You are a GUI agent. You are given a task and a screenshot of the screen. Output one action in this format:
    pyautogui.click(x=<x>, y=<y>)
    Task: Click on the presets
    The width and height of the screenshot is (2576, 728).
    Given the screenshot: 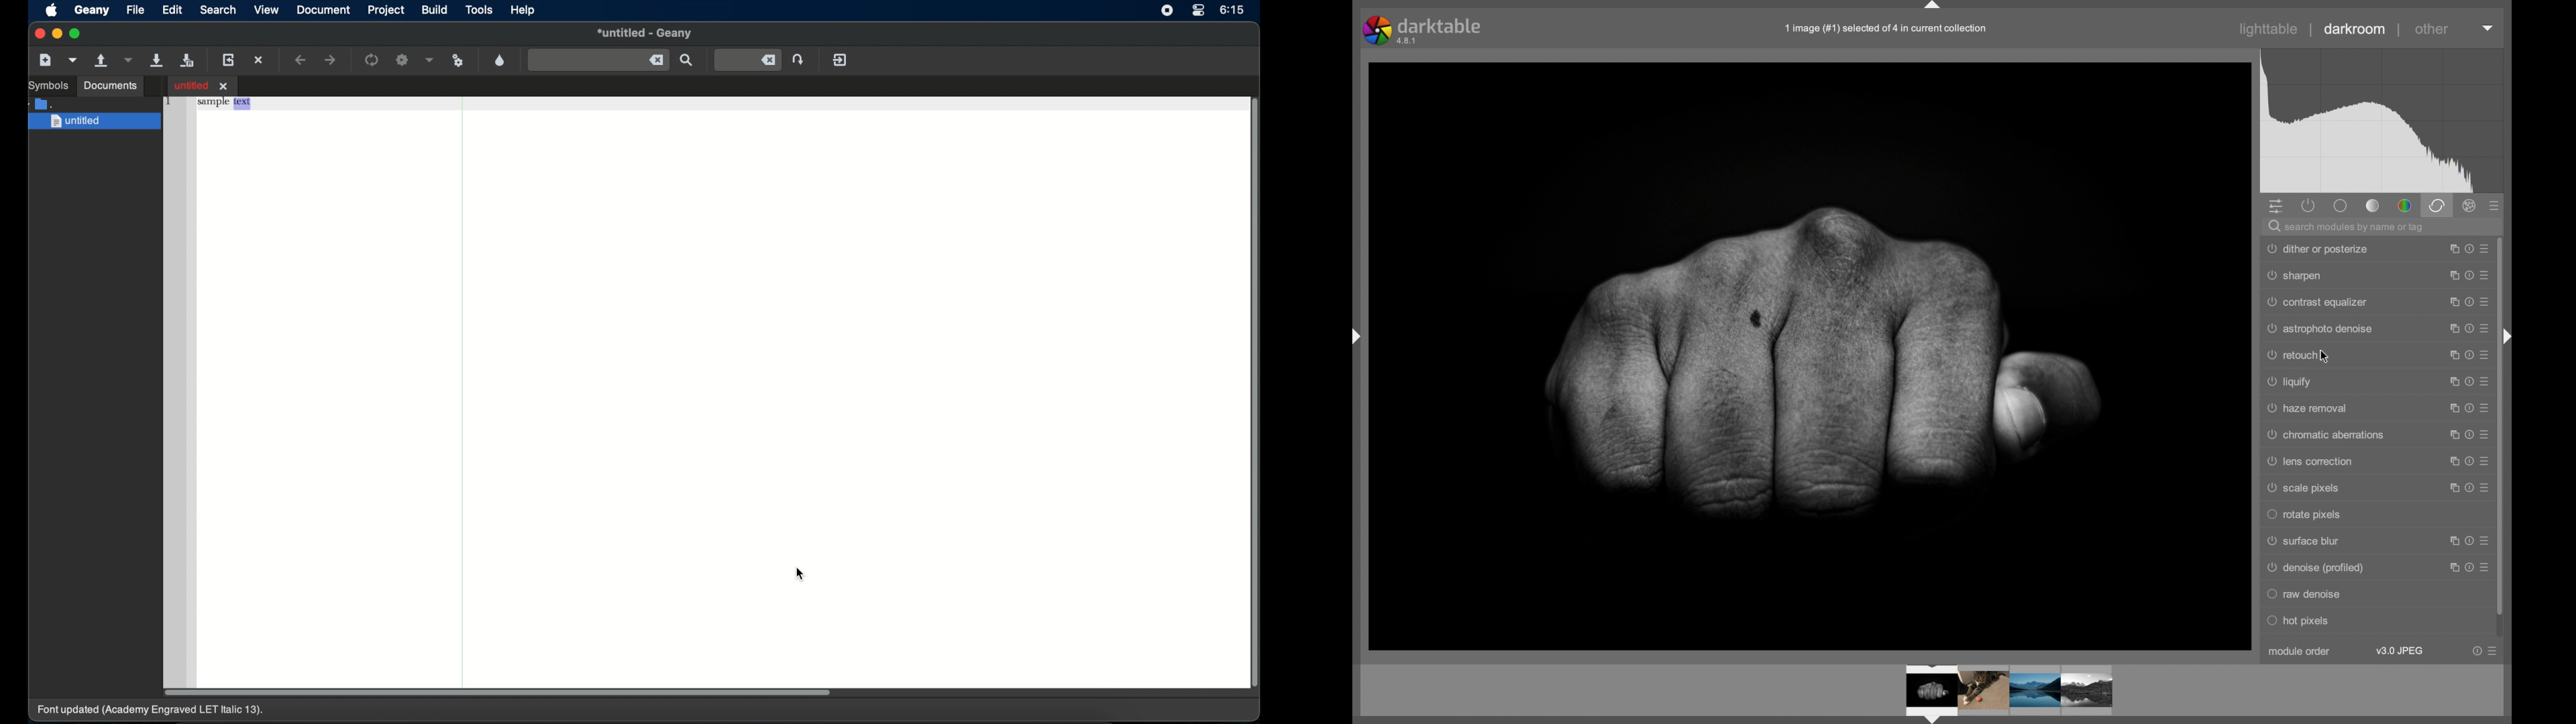 What is the action you would take?
    pyautogui.click(x=2495, y=206)
    